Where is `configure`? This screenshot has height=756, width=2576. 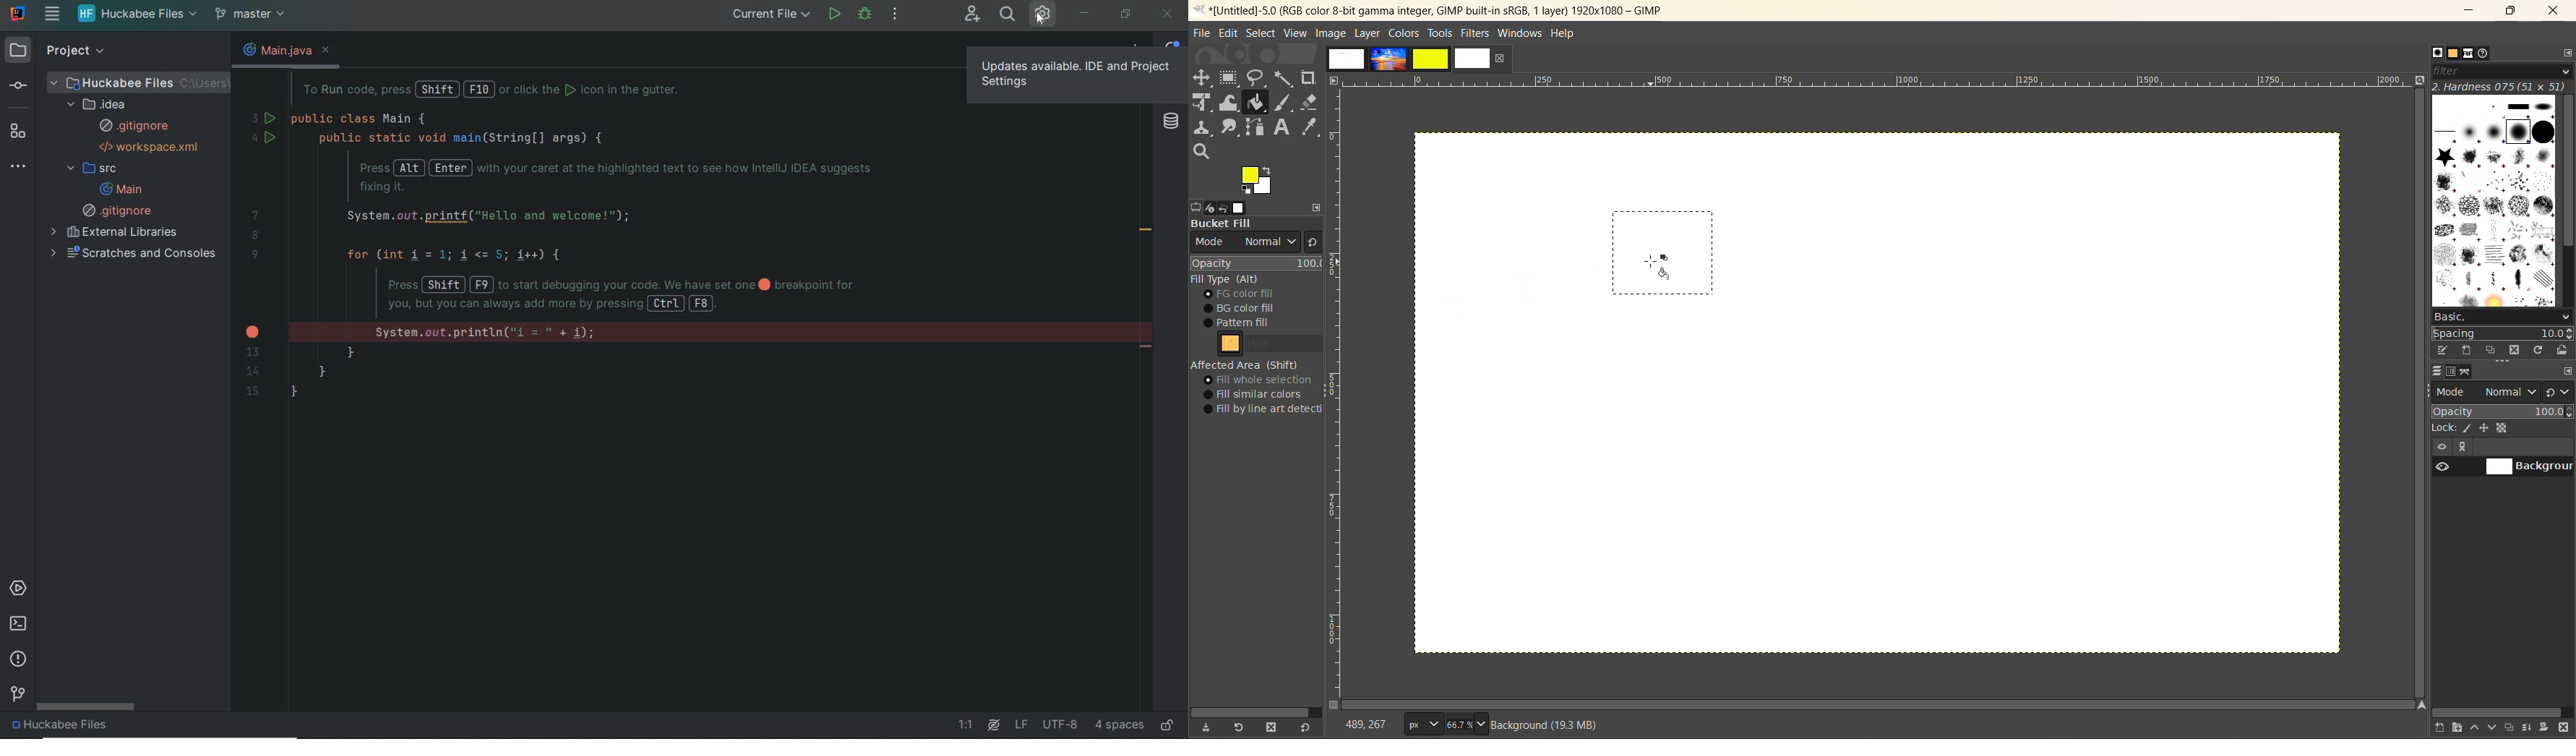
configure is located at coordinates (2566, 56).